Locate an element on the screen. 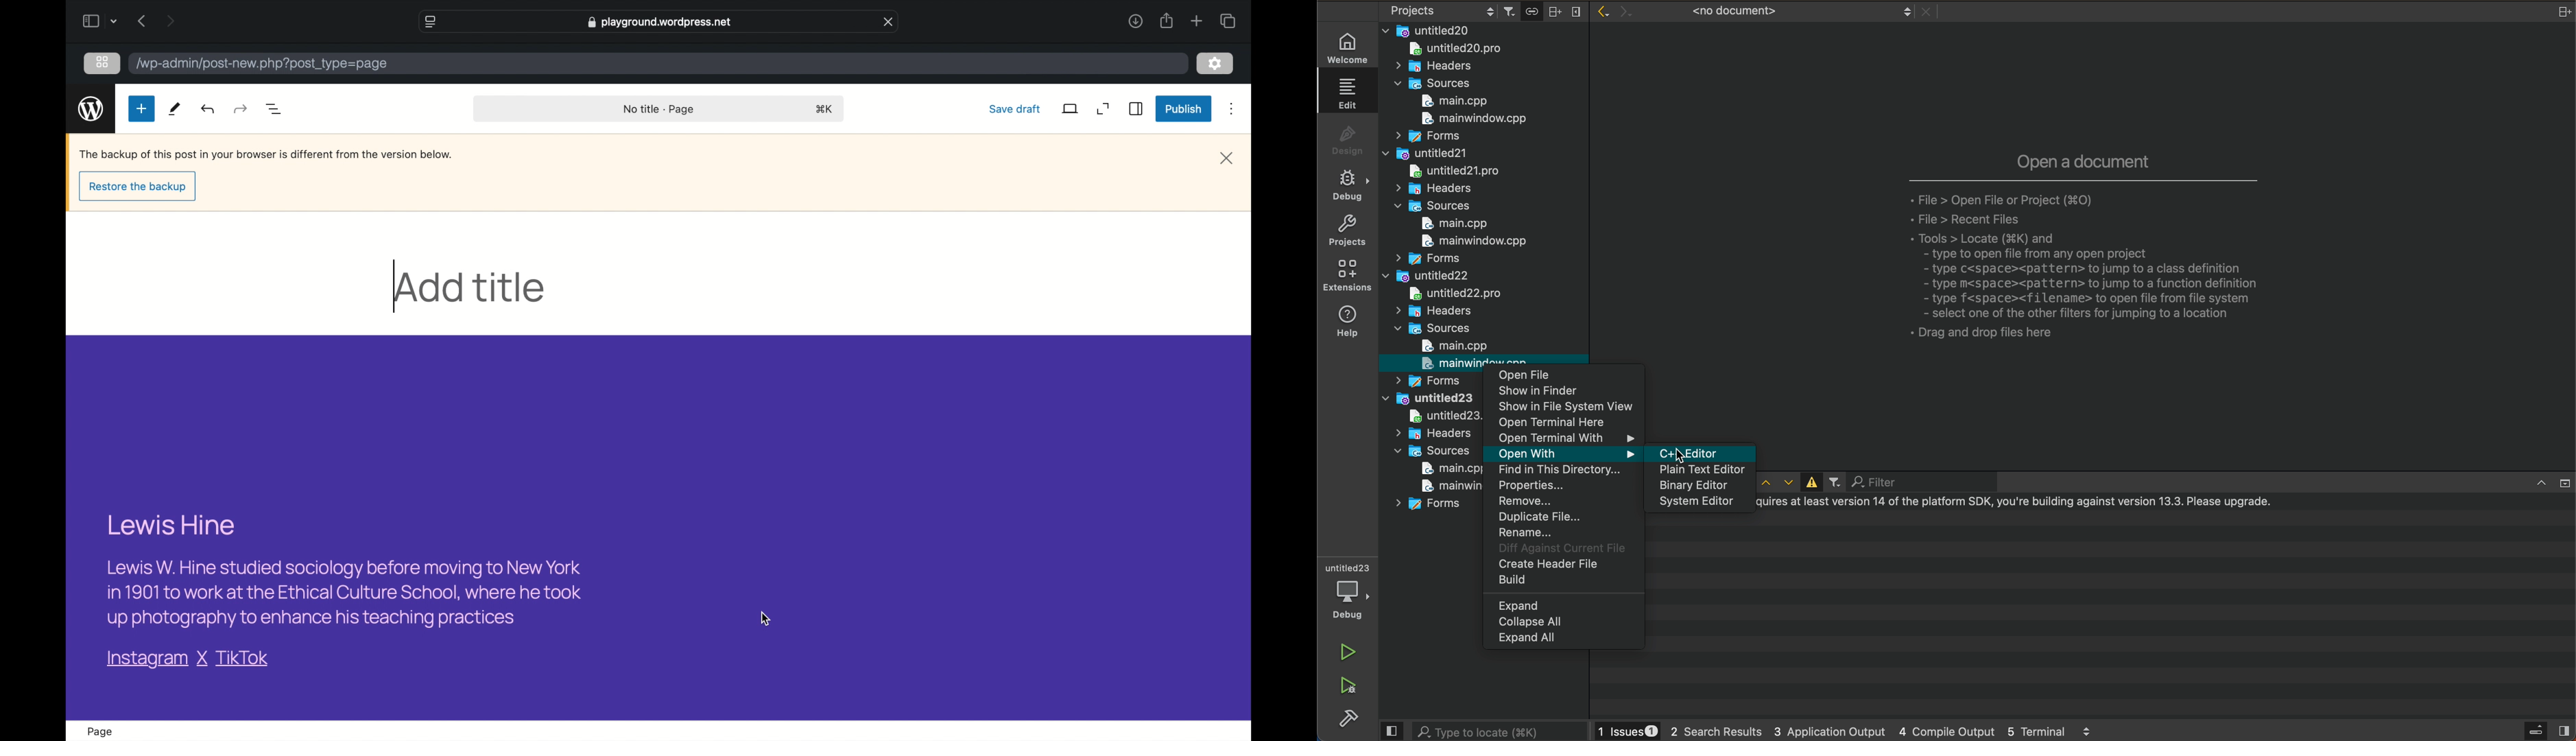  show in file is located at coordinates (1567, 407).